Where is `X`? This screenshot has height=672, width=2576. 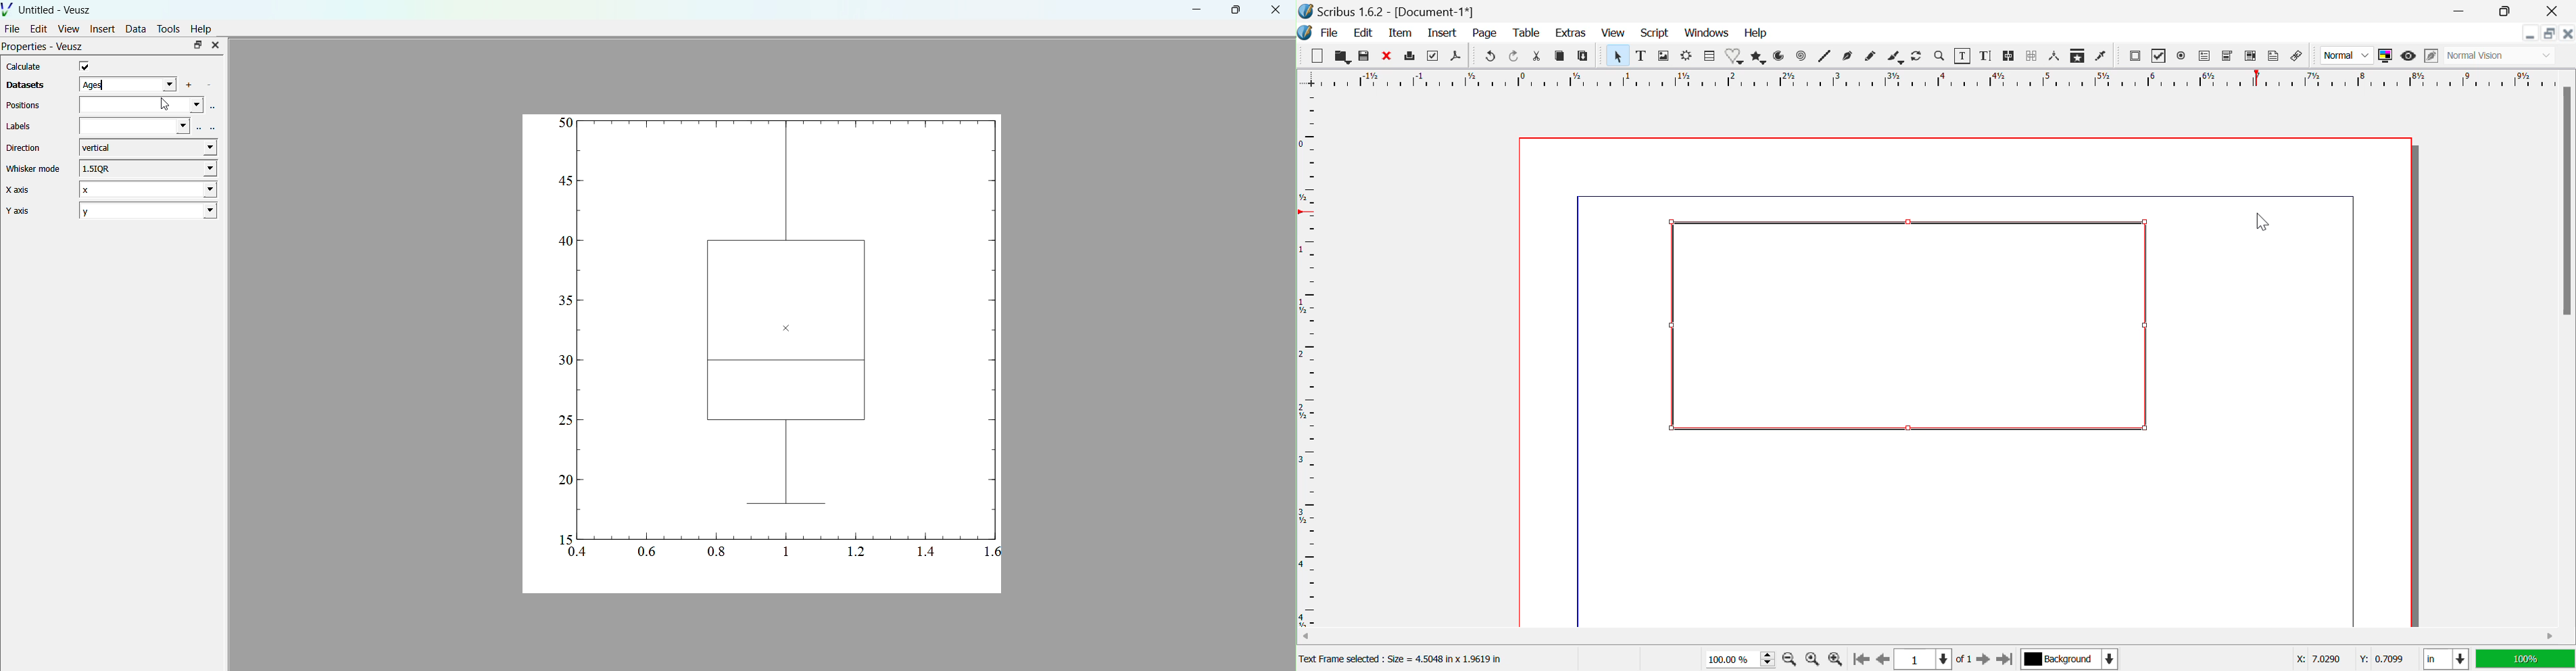
X is located at coordinates (147, 189).